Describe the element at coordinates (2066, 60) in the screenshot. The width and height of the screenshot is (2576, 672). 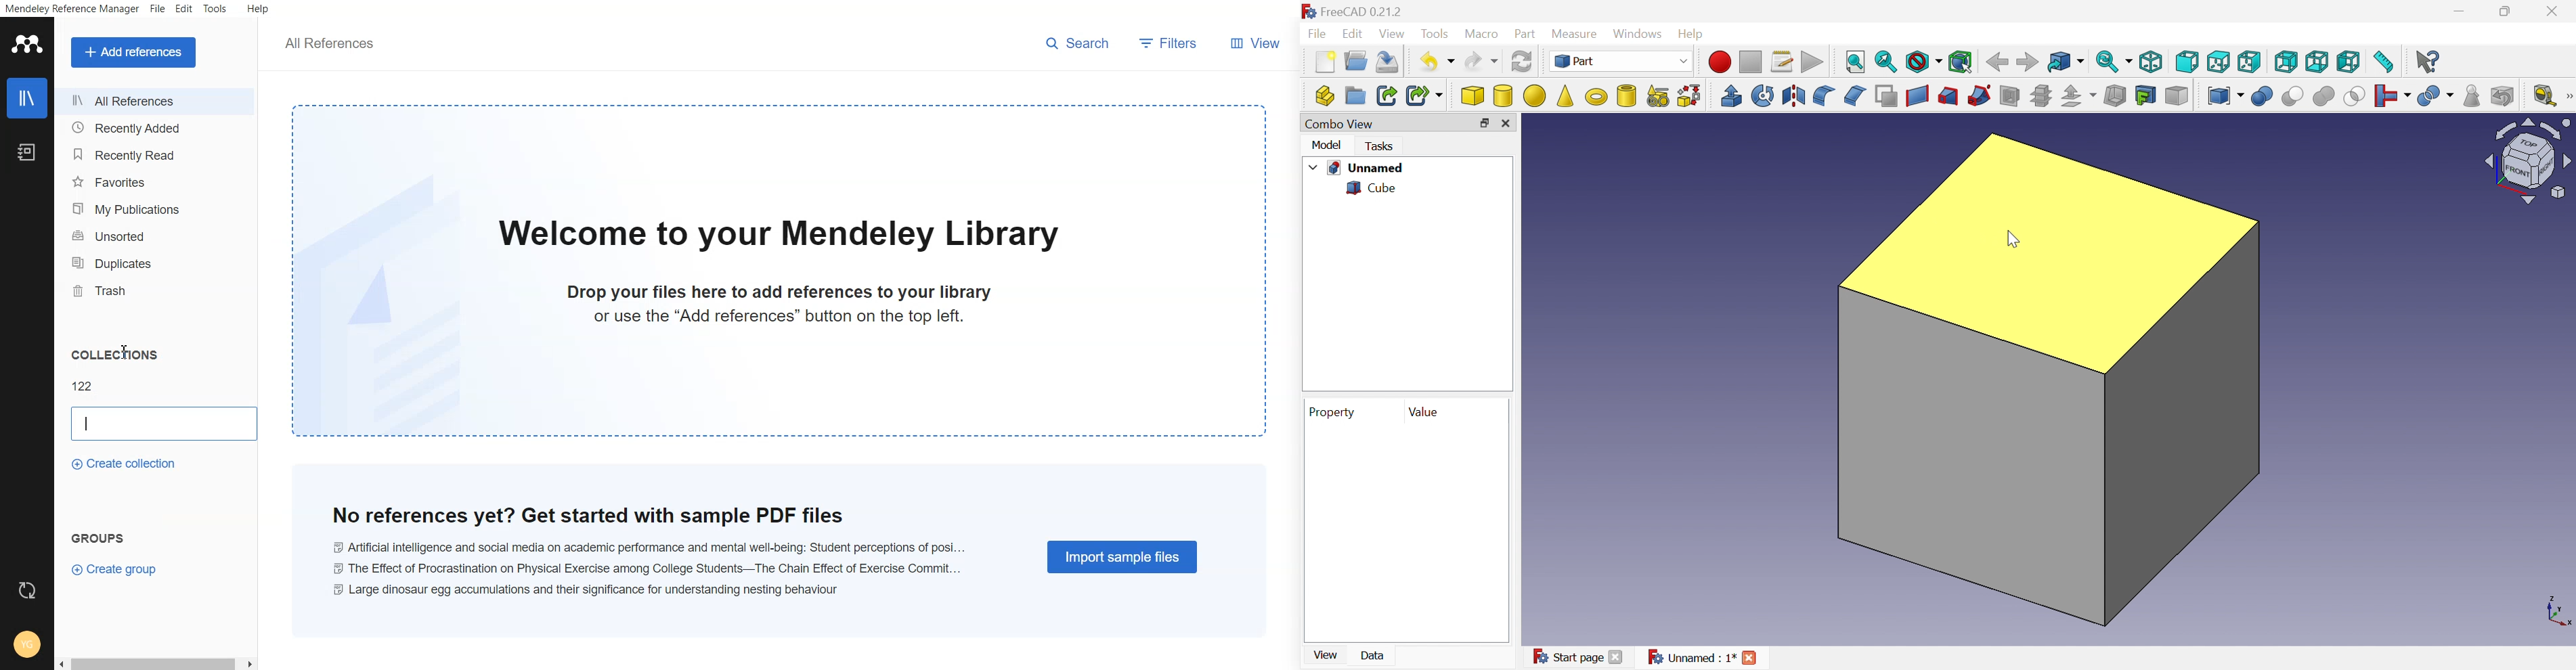
I see `Got to linked object` at that location.